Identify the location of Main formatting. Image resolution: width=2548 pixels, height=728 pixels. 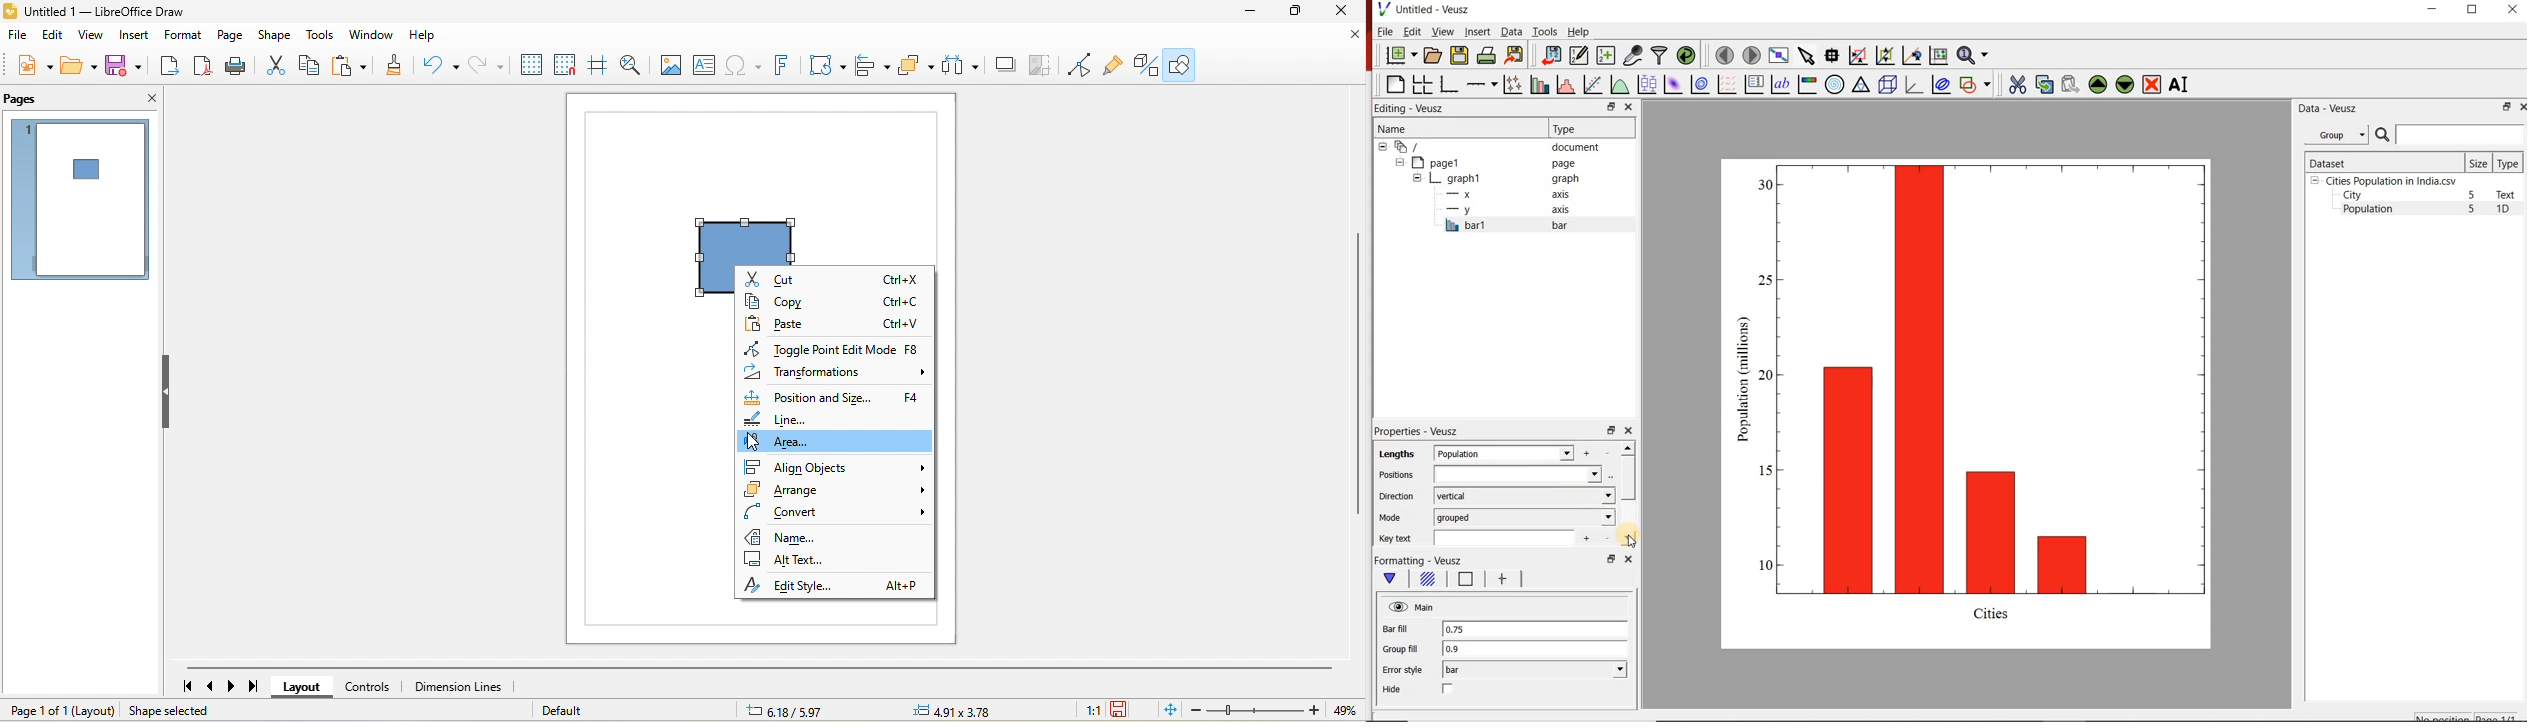
(1392, 579).